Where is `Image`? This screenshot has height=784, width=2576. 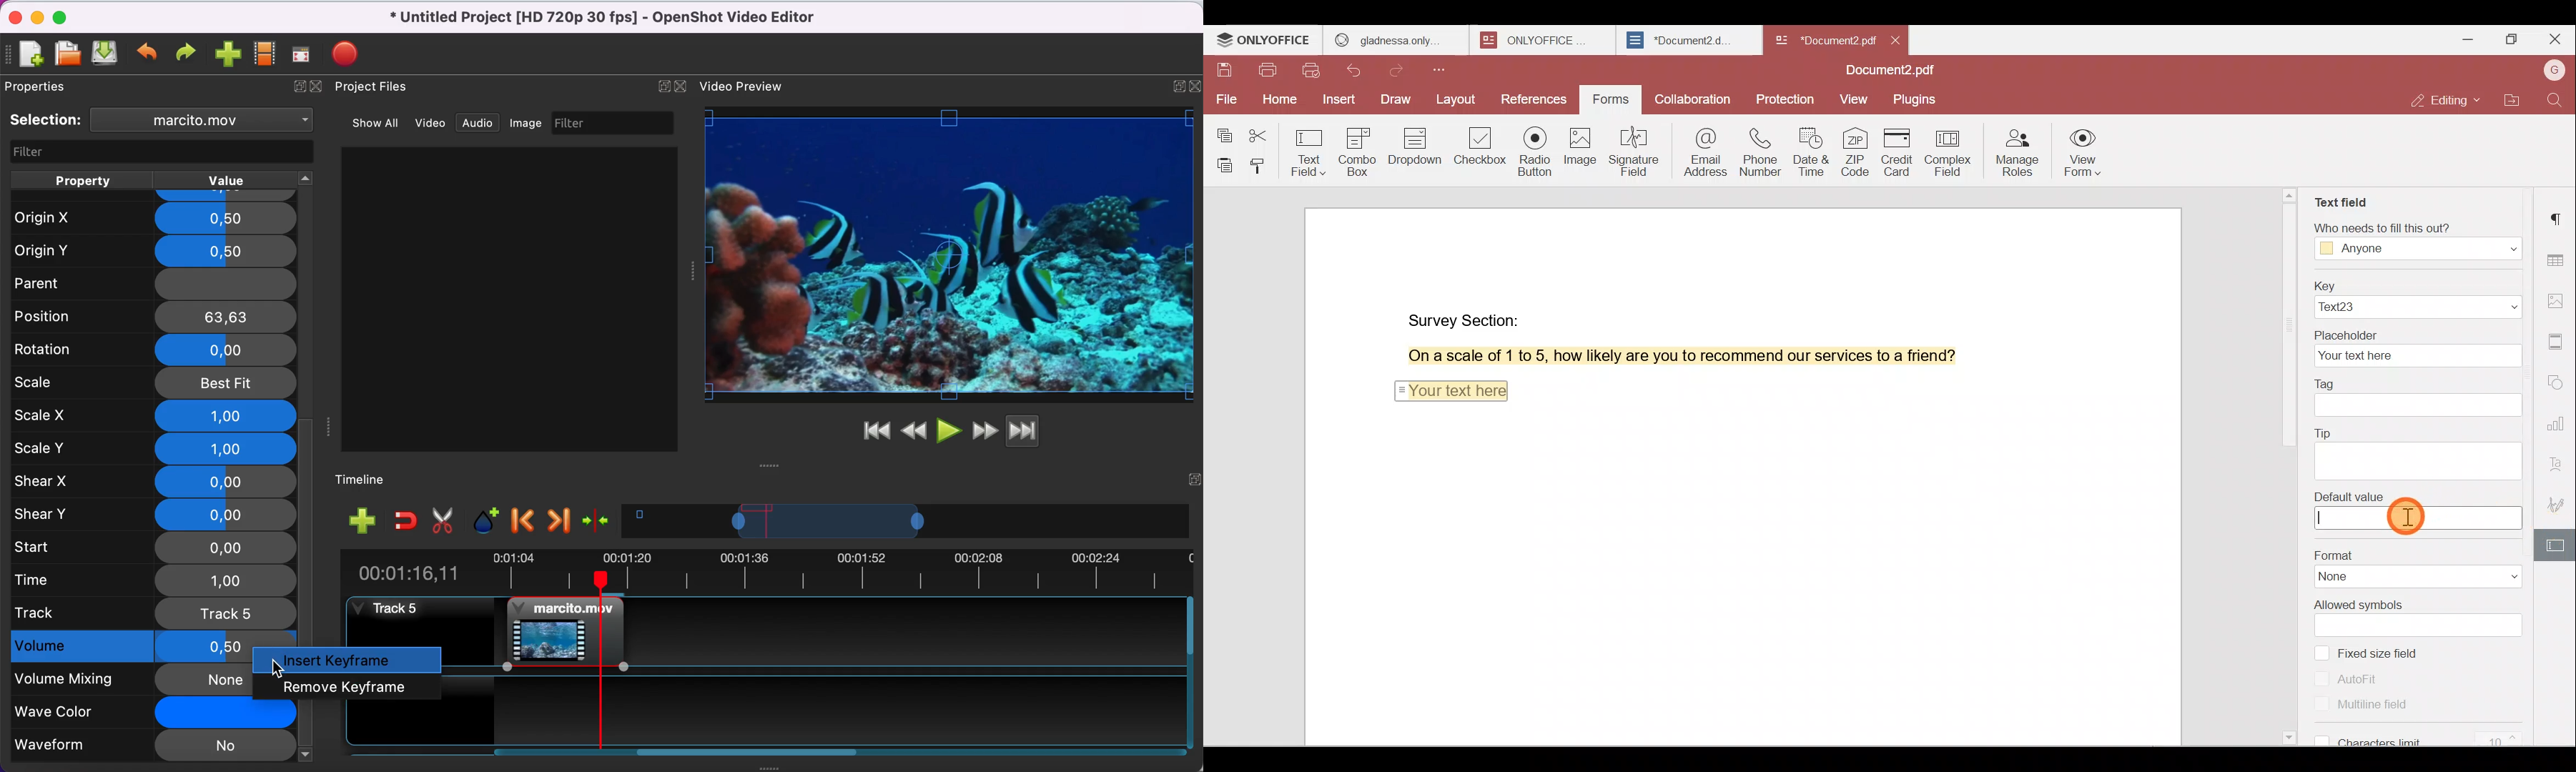
Image is located at coordinates (1579, 150).